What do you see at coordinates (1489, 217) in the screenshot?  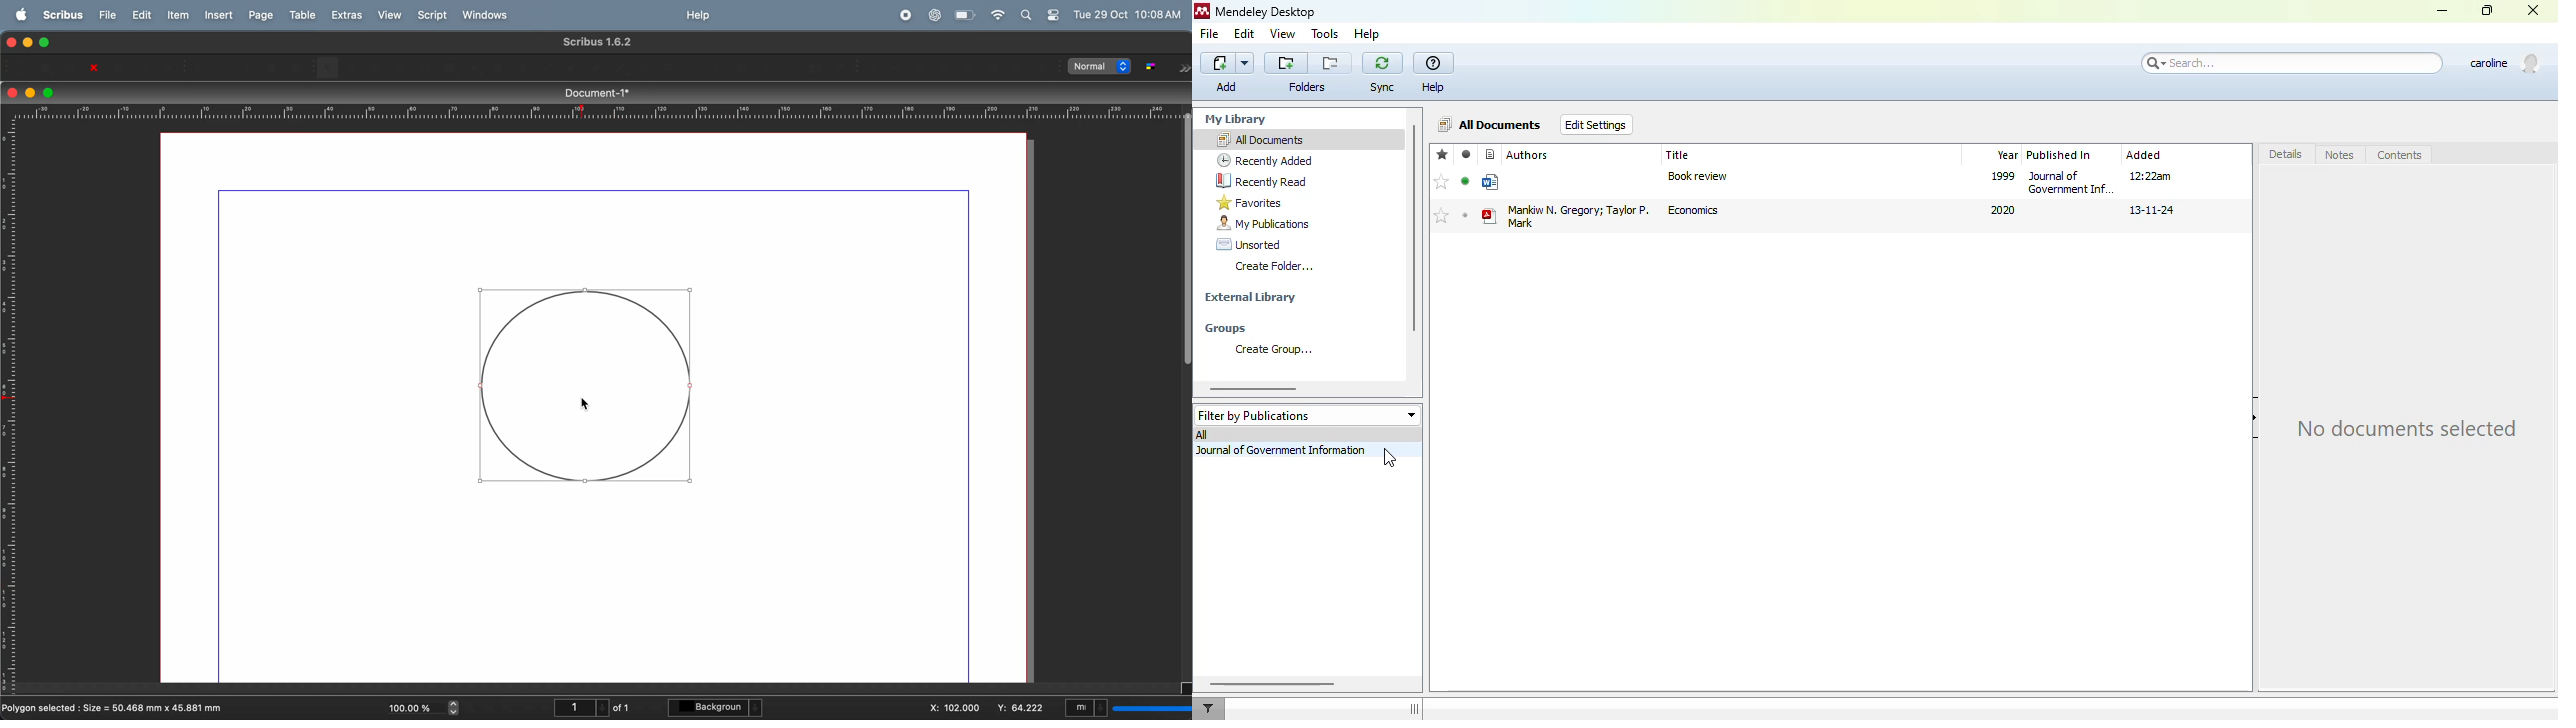 I see `book` at bounding box center [1489, 217].